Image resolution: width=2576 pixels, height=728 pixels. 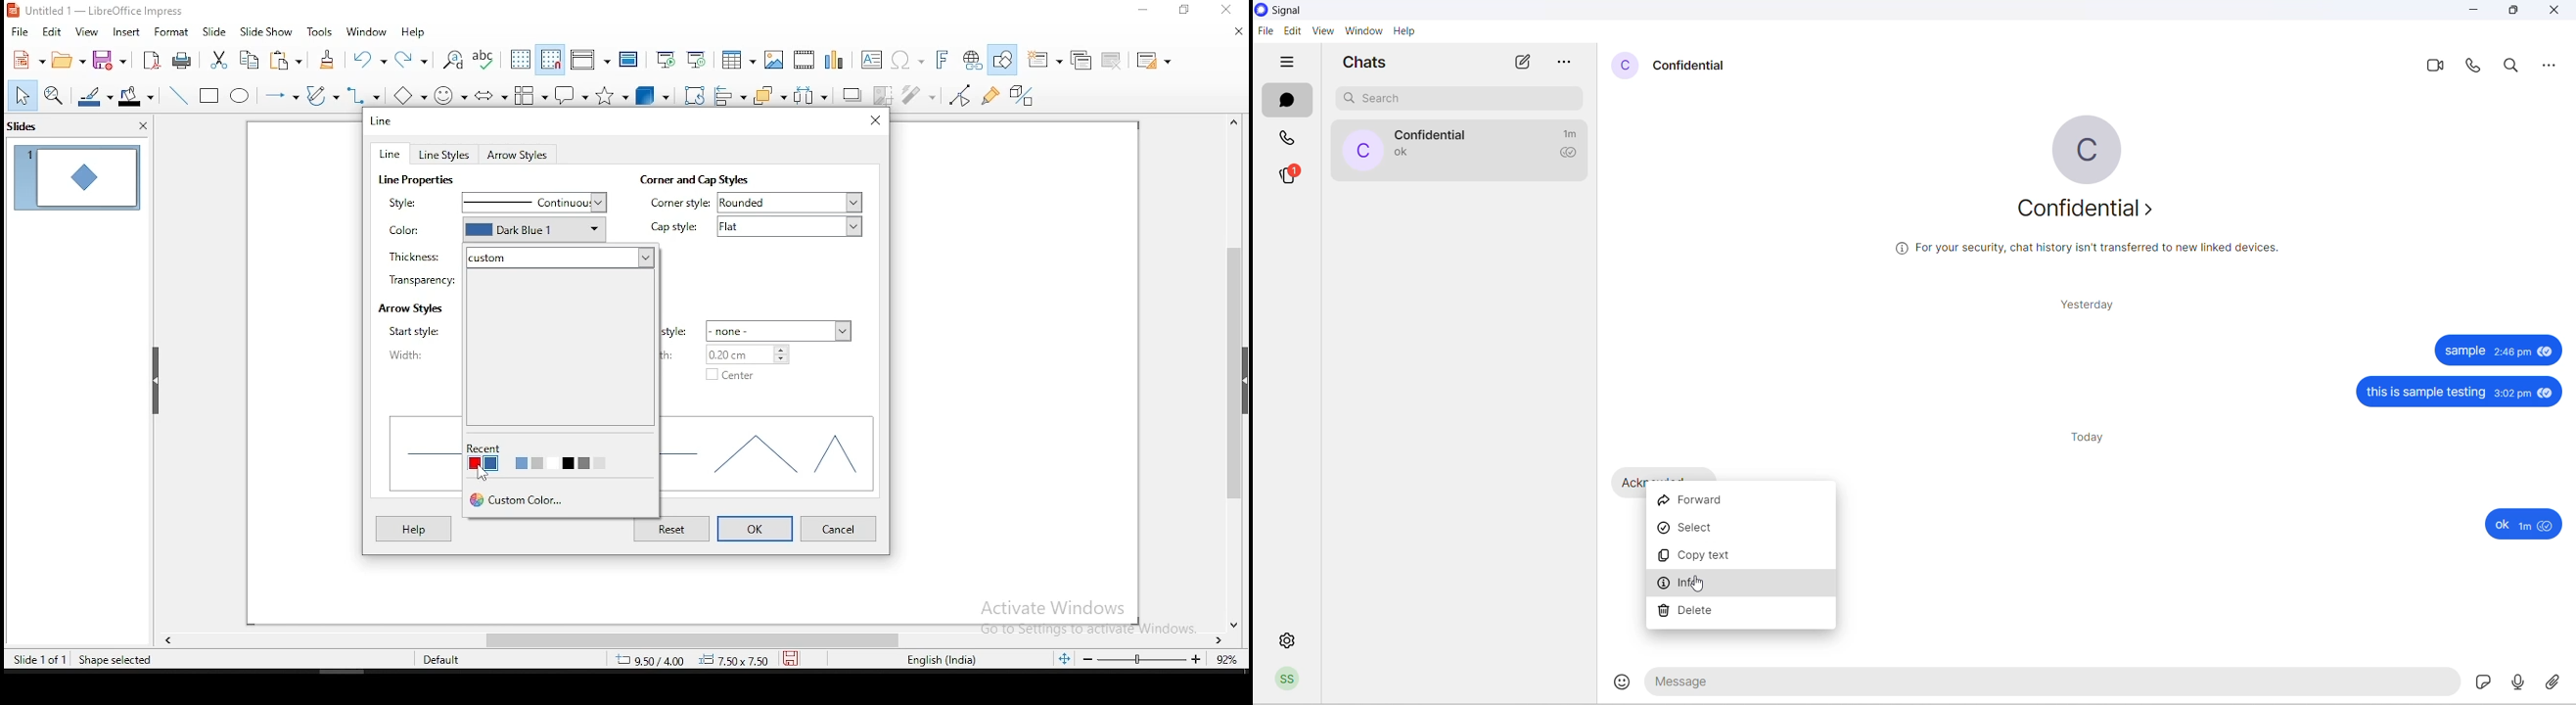 I want to click on slides, so click(x=54, y=126).